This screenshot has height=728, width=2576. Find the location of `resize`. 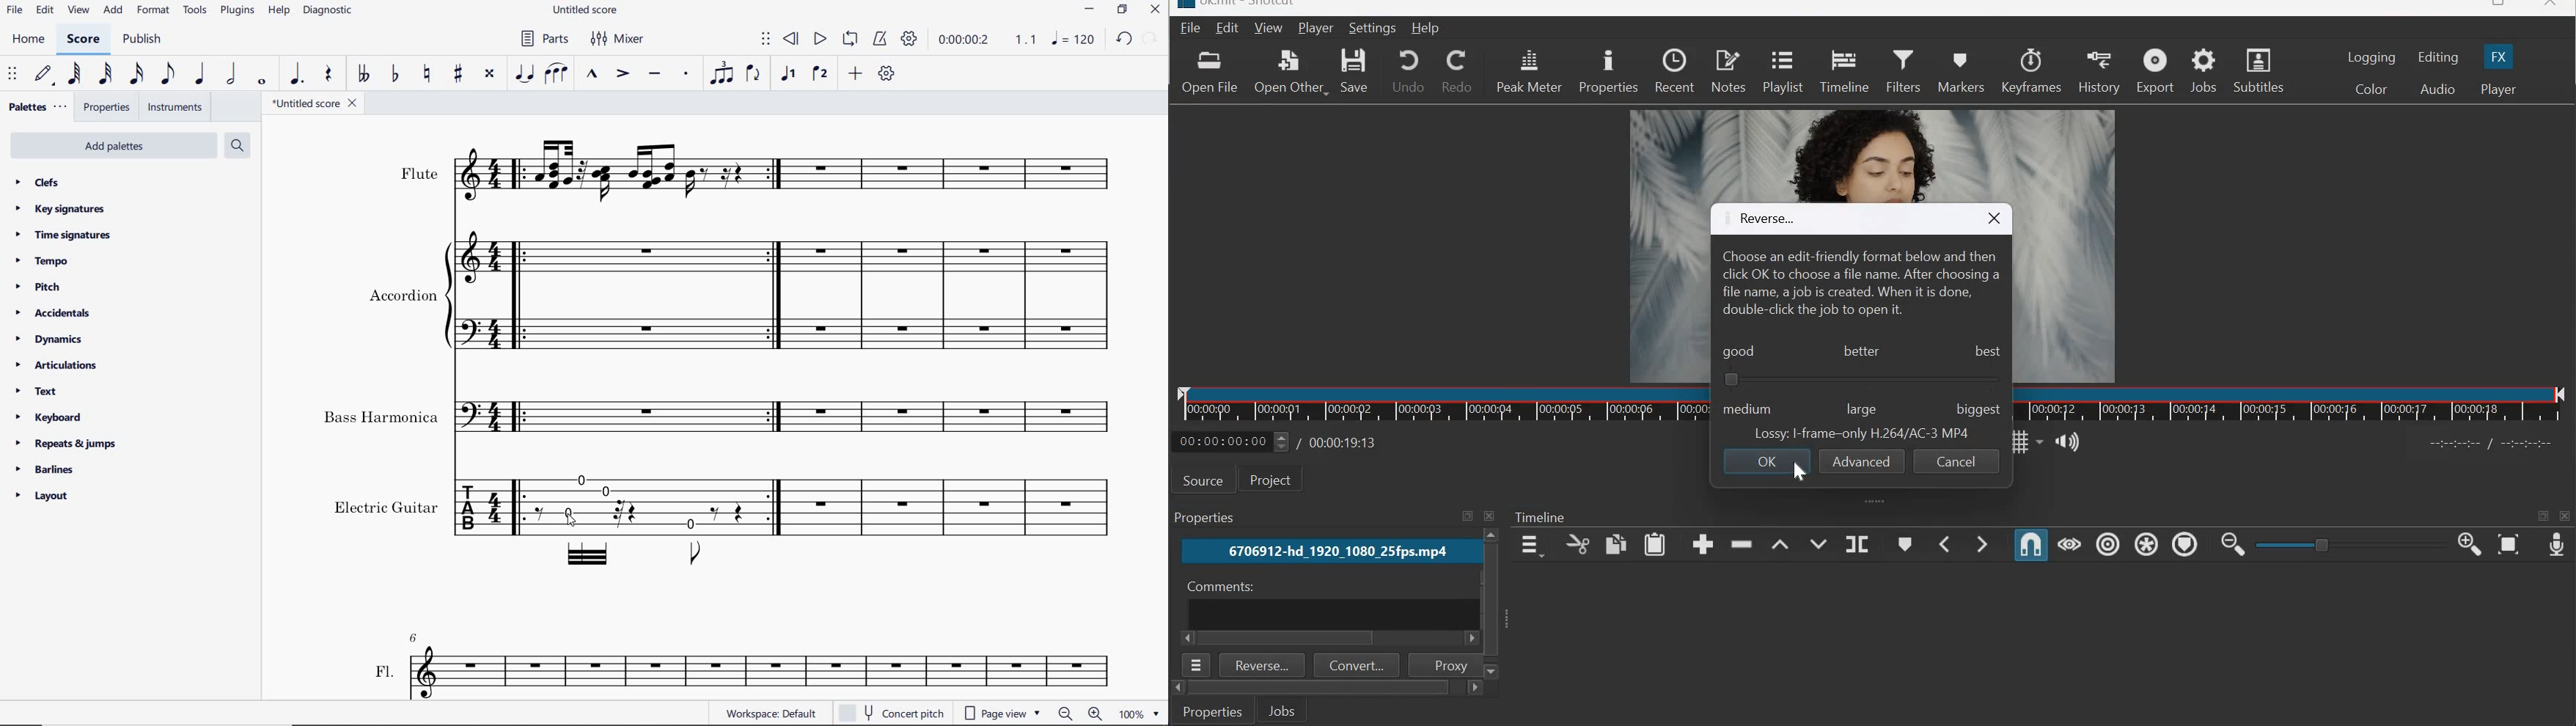

resize is located at coordinates (2495, 5).